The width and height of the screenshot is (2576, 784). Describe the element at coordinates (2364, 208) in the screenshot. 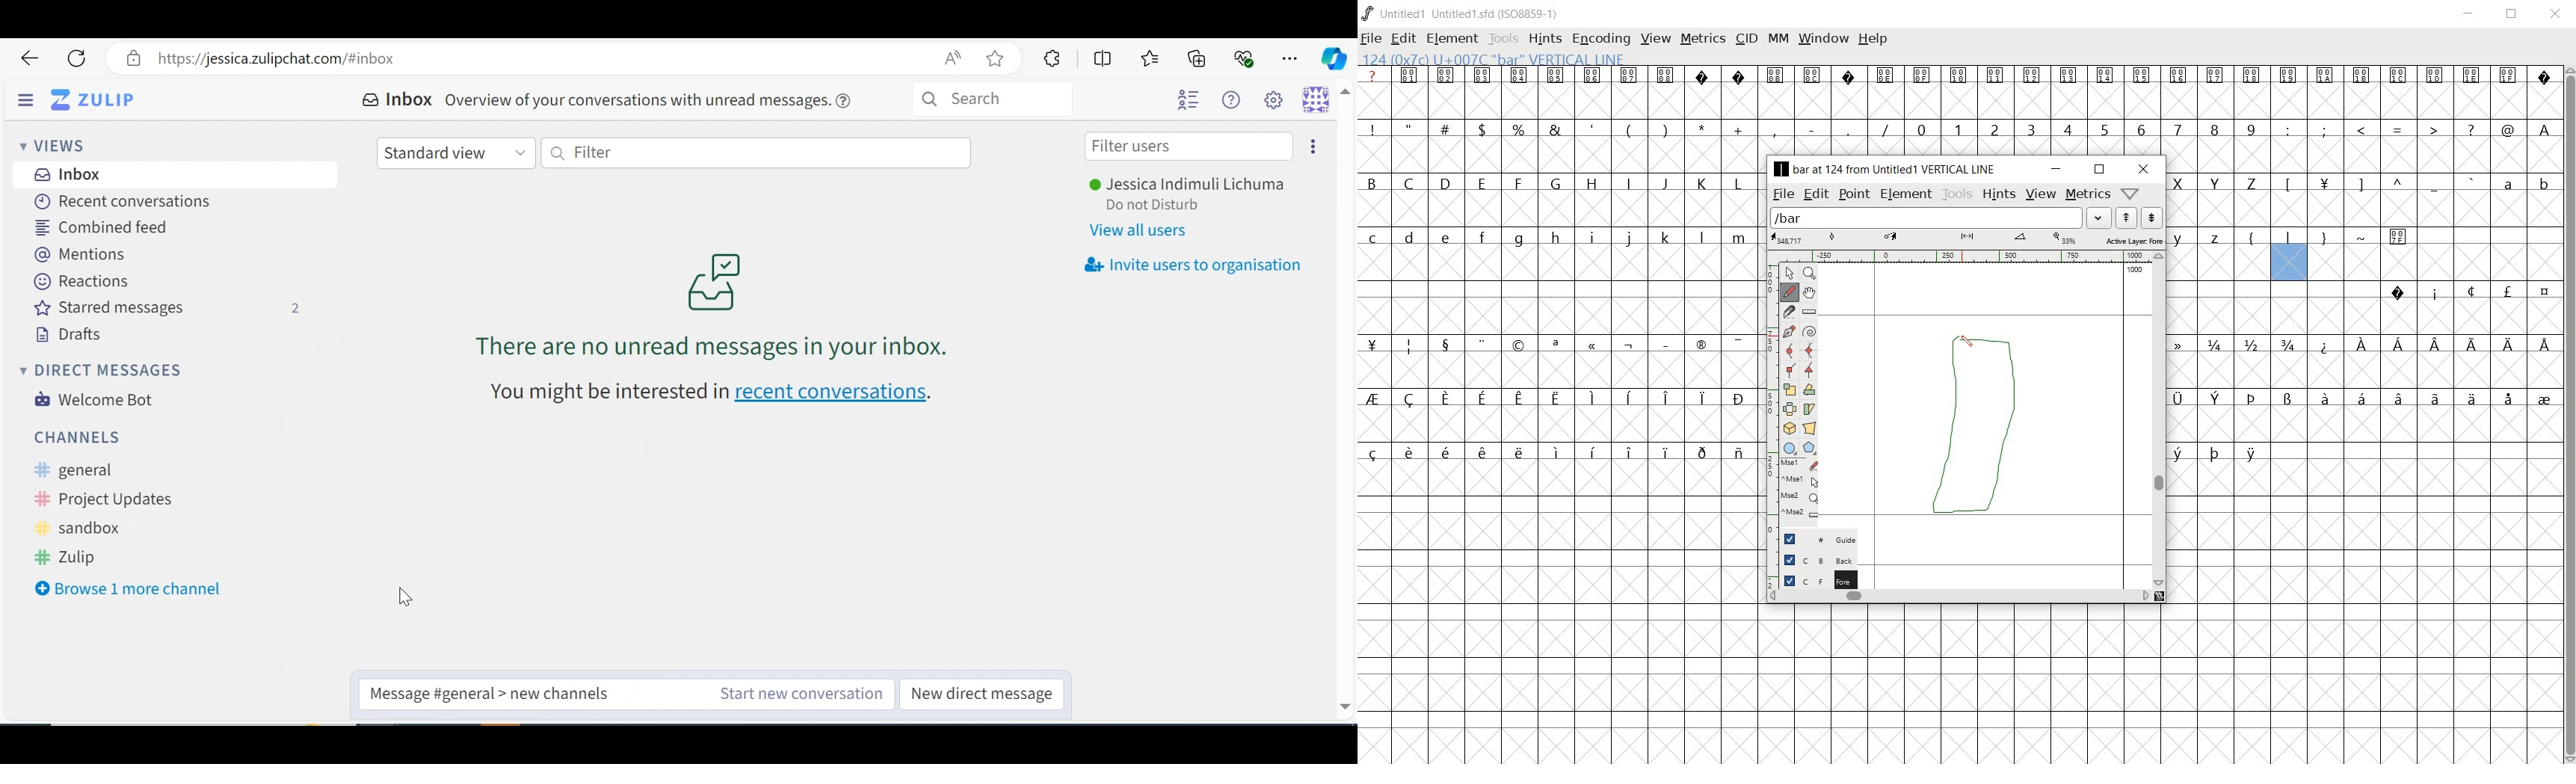

I see `empty cells` at that location.